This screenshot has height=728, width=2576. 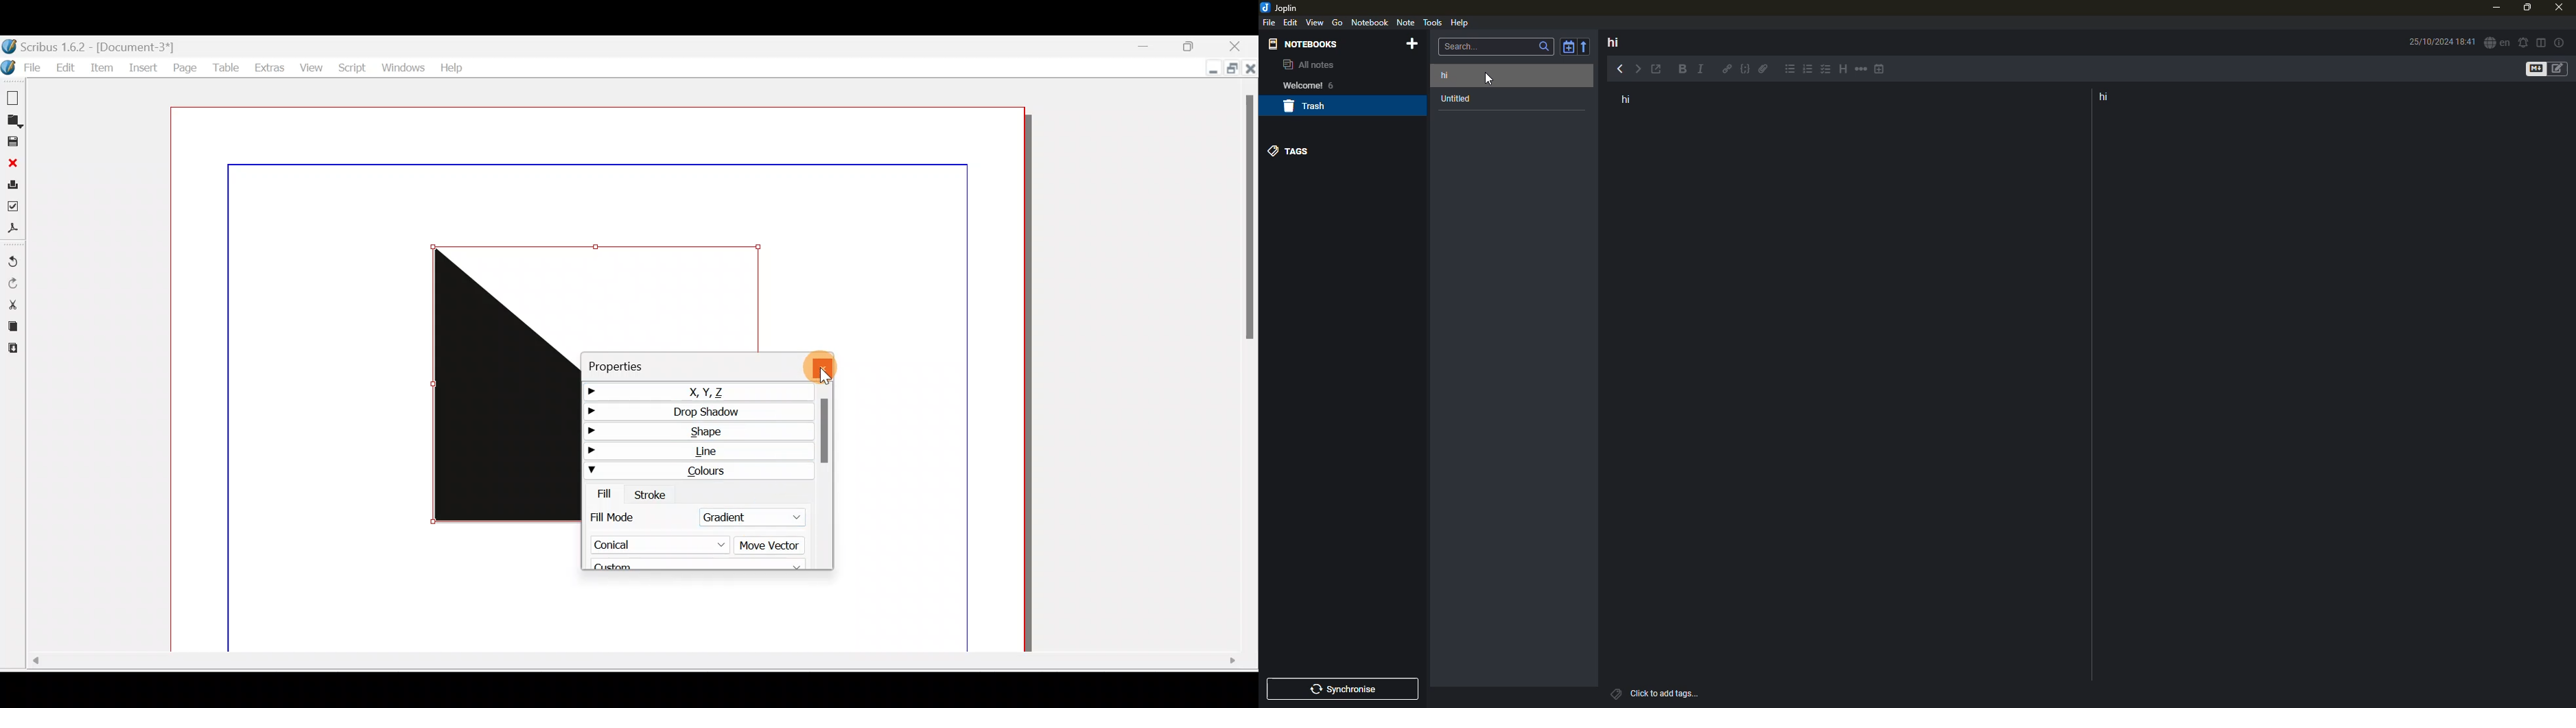 I want to click on hi, so click(x=1455, y=75).